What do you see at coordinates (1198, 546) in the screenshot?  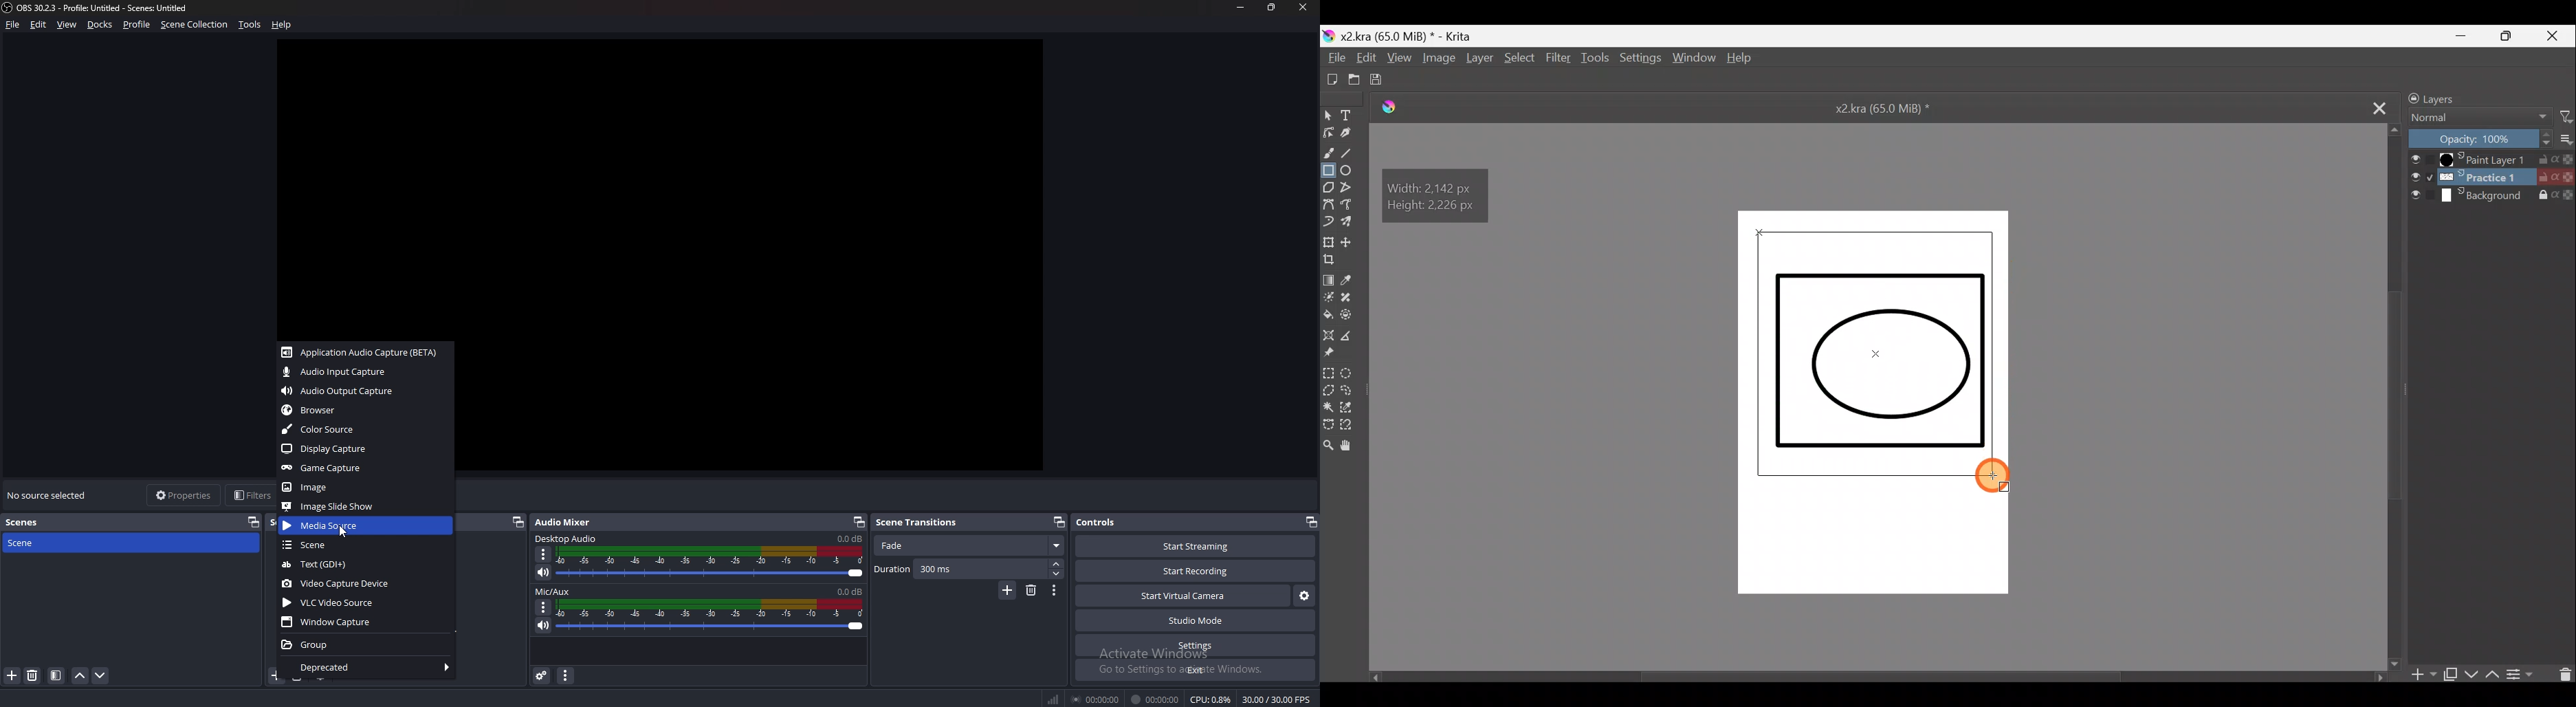 I see `Start streaming` at bounding box center [1198, 546].